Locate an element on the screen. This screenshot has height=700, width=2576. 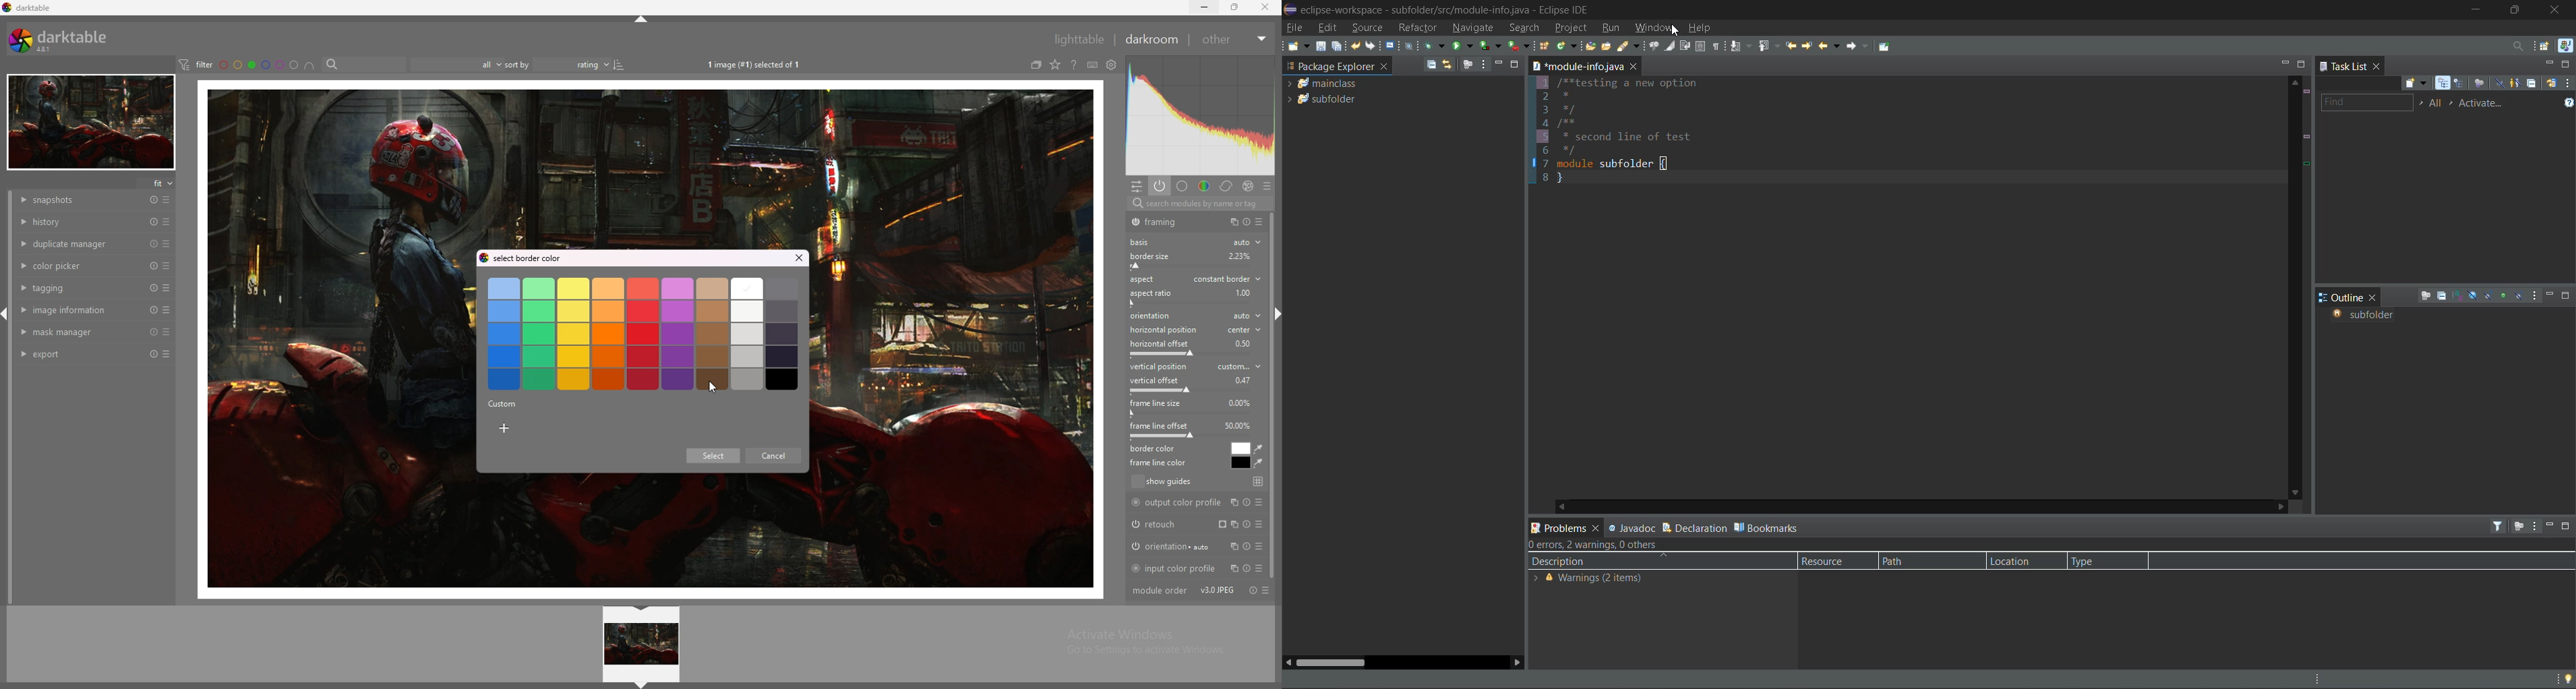
cursor is located at coordinates (1676, 30).